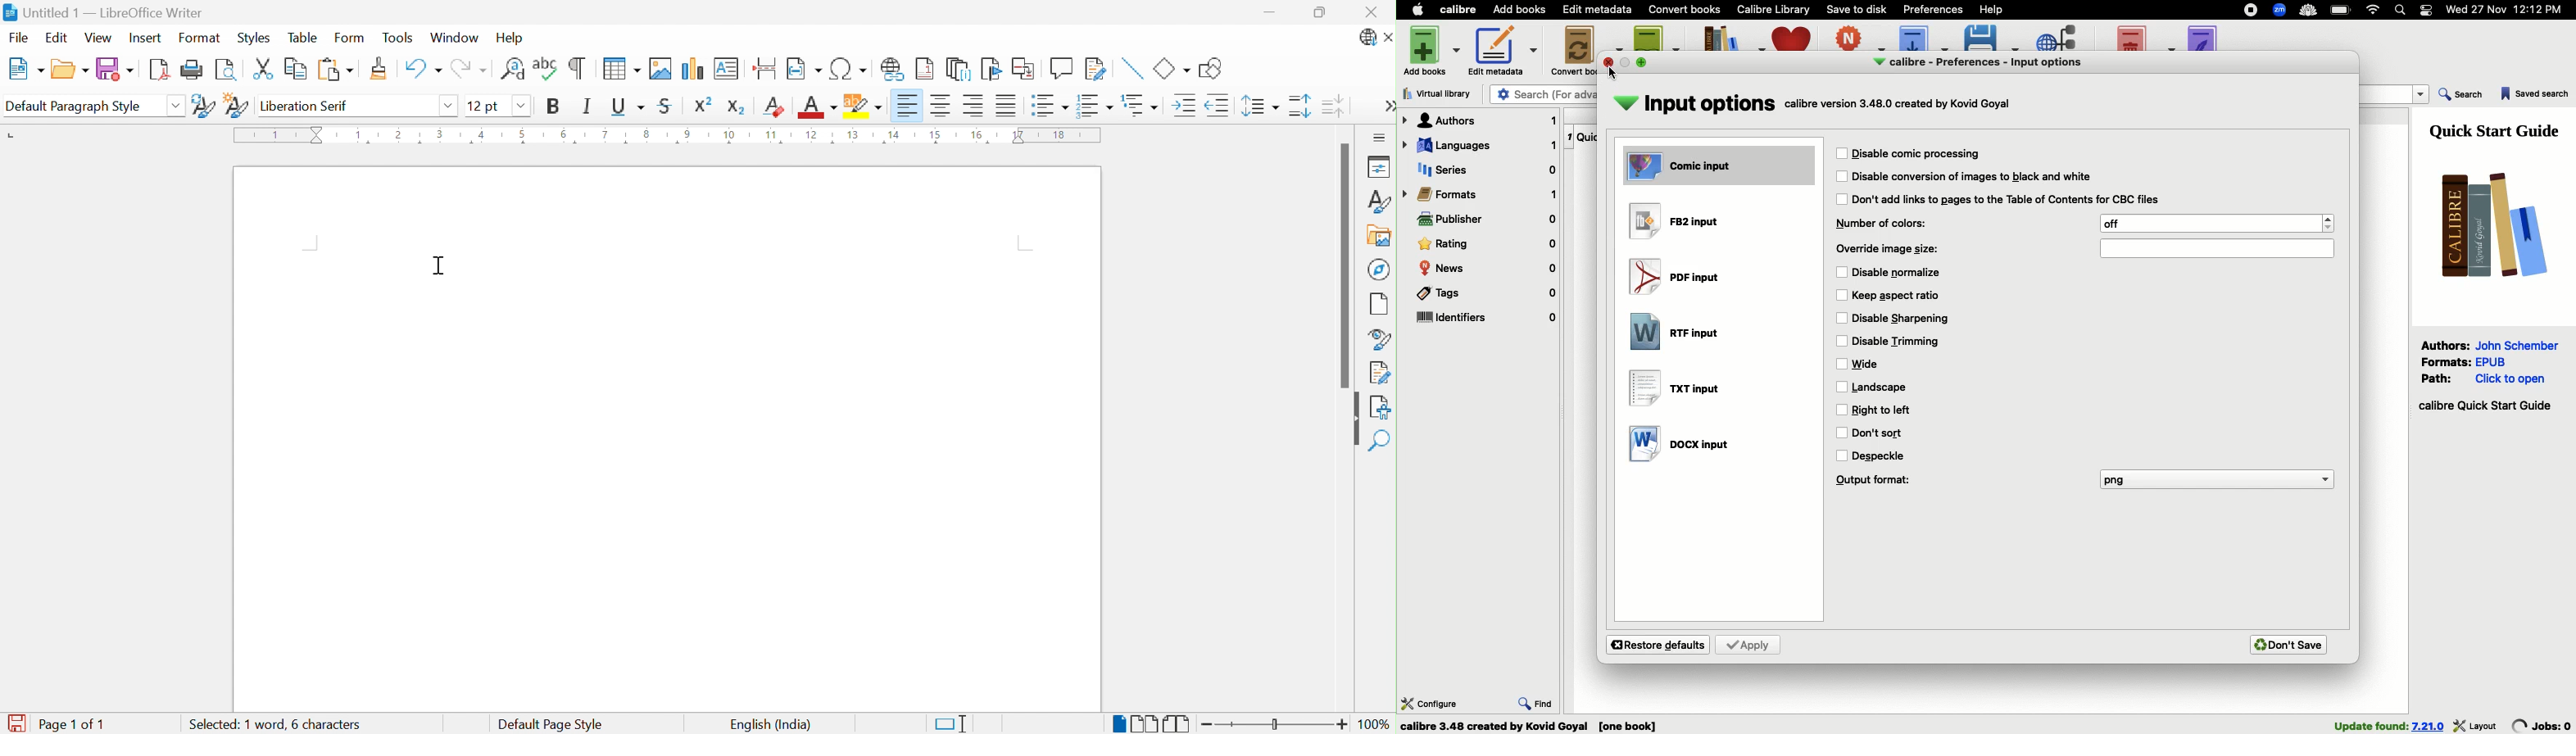 Image resolution: width=2576 pixels, height=756 pixels. What do you see at coordinates (1486, 221) in the screenshot?
I see `Publisher` at bounding box center [1486, 221].